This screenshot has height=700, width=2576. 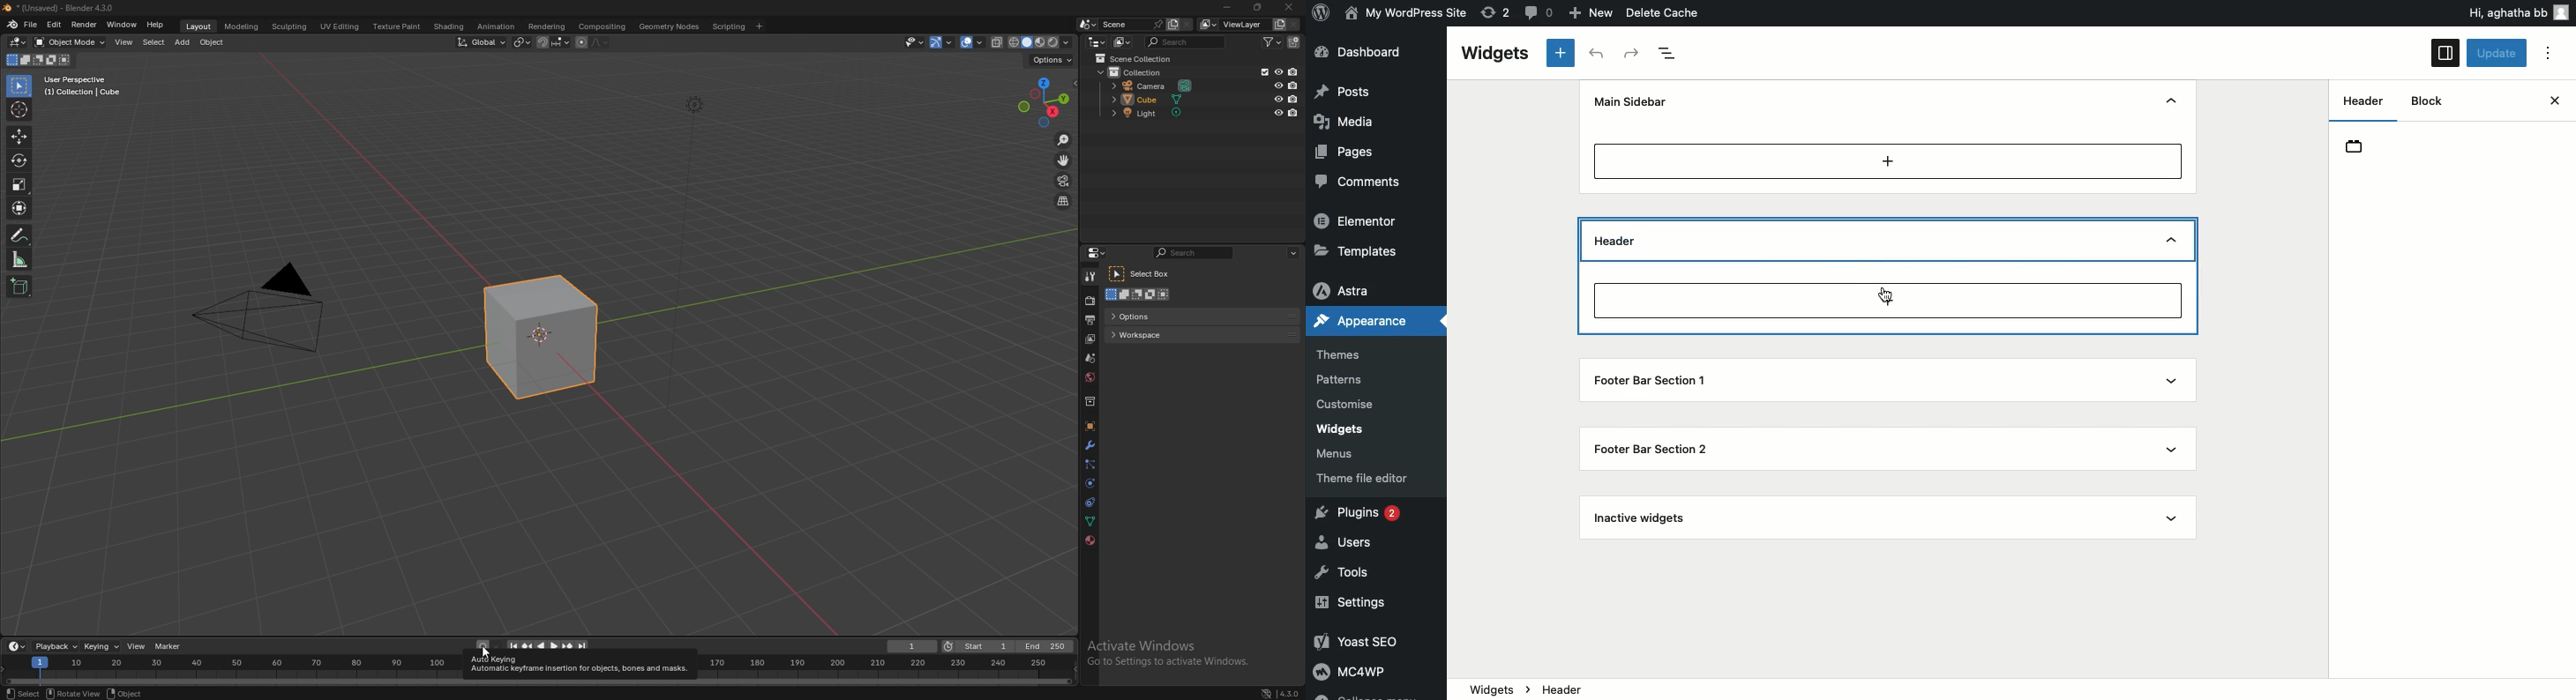 I want to click on Mine sidebar, so click(x=1628, y=101).